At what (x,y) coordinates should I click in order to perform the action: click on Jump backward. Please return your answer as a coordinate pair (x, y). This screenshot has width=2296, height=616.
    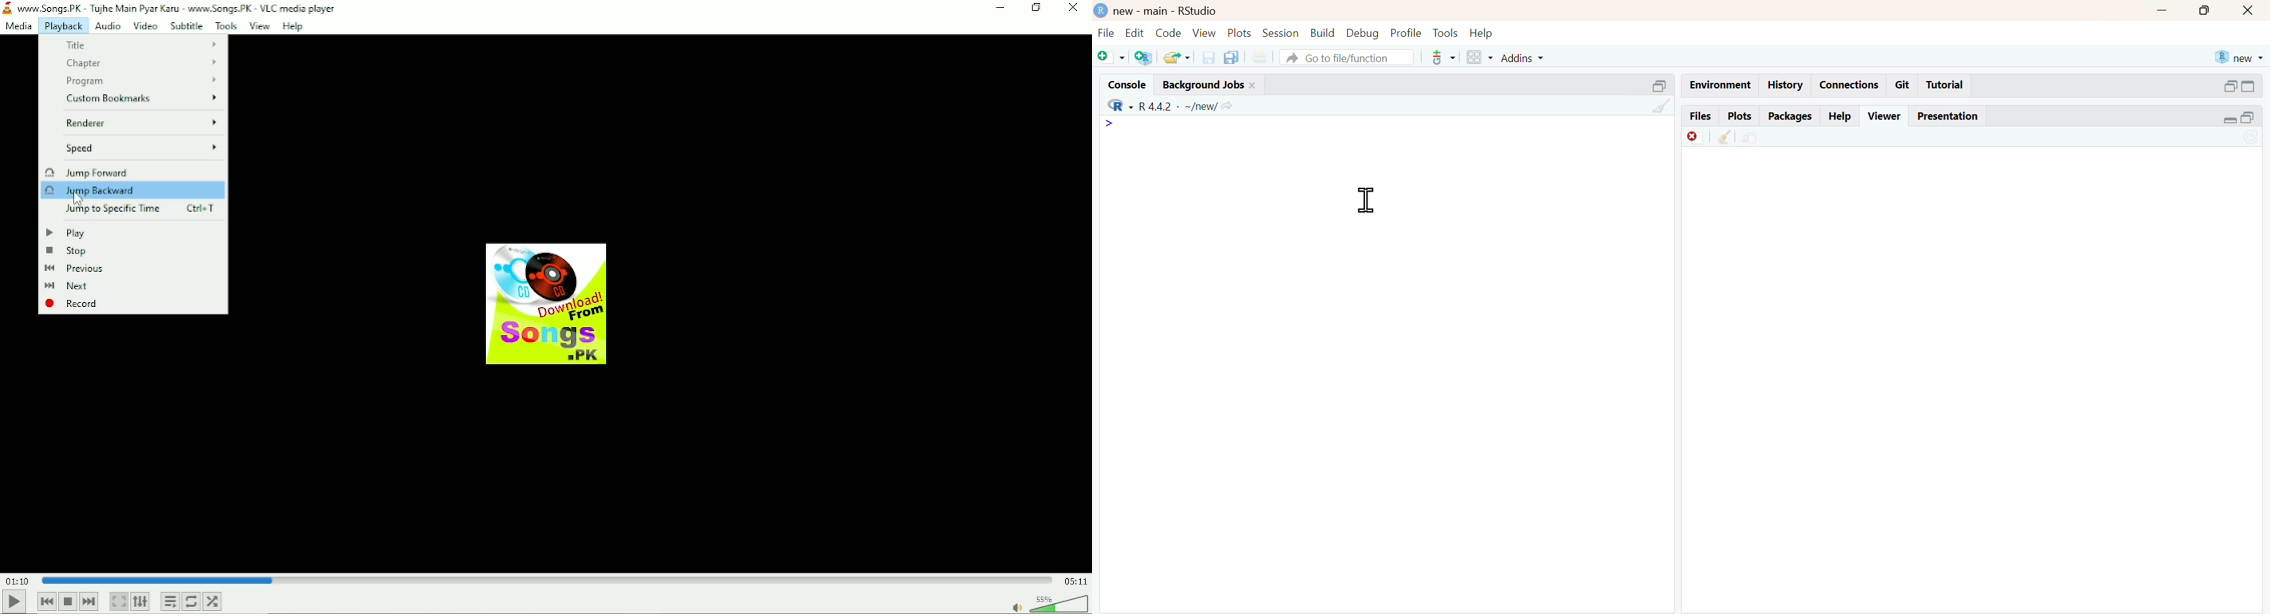
    Looking at the image, I should click on (98, 191).